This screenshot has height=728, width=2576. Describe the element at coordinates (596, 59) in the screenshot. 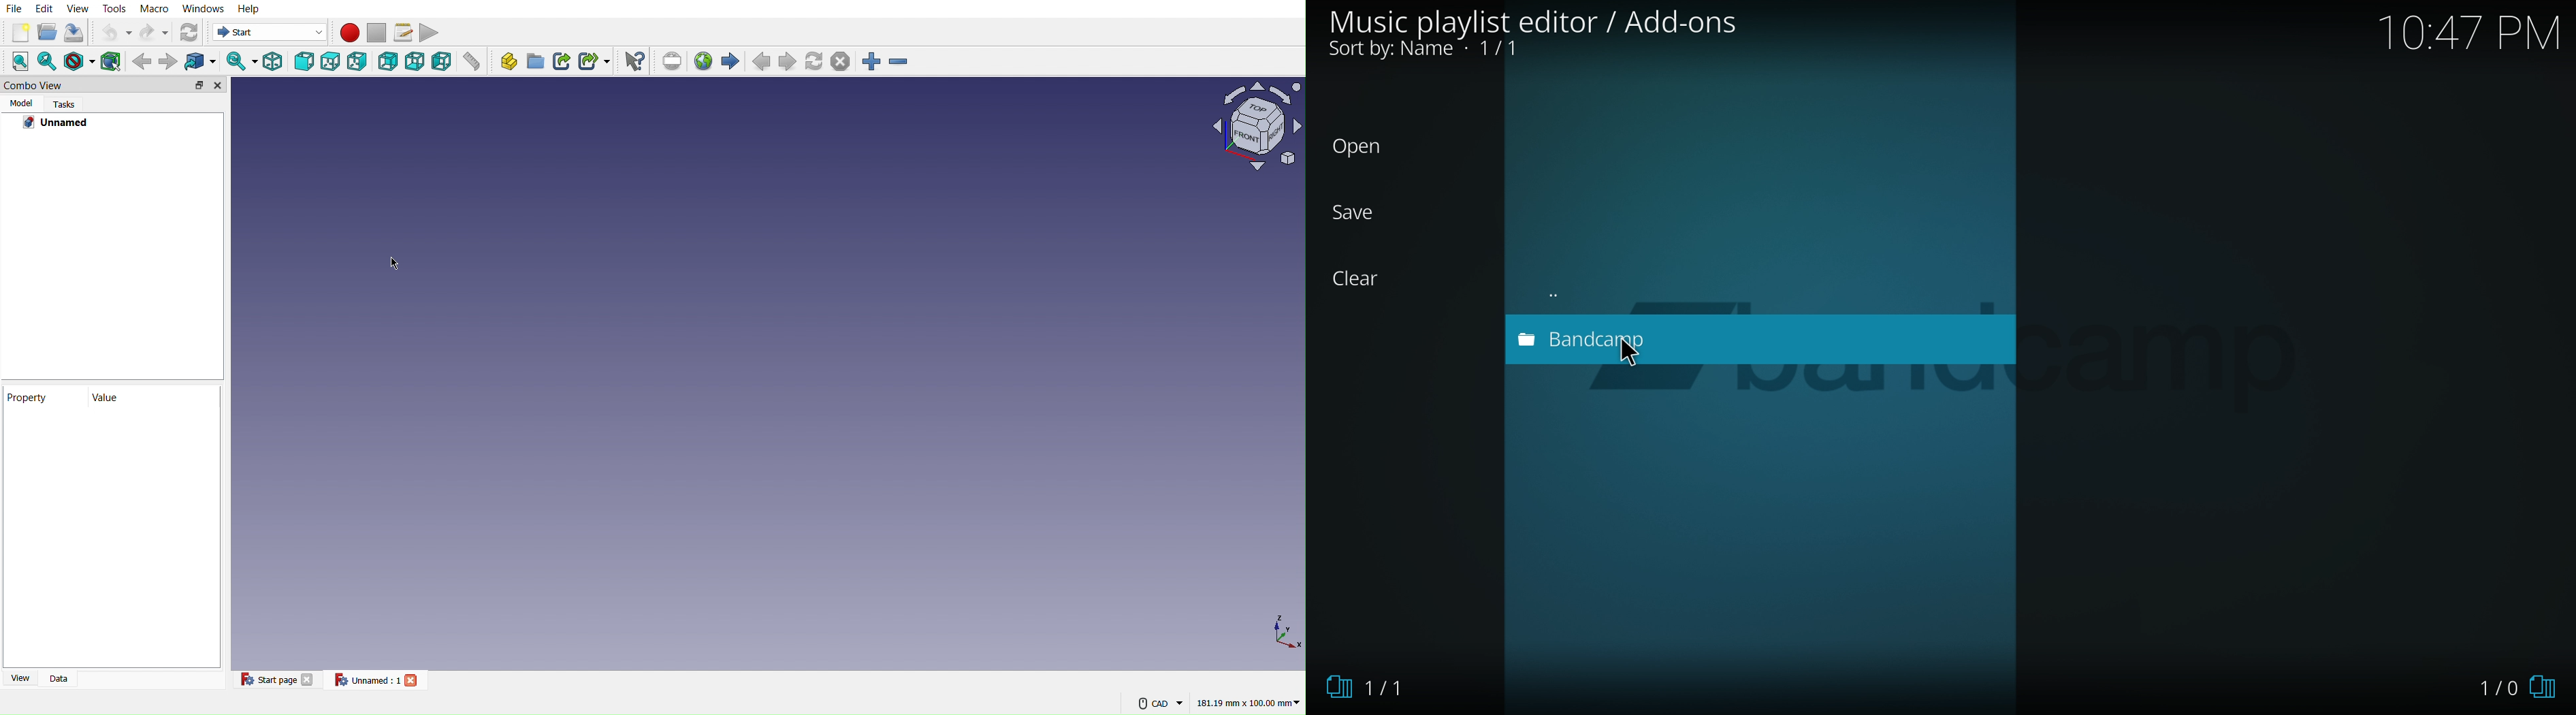

I see `Create sub-object` at that location.